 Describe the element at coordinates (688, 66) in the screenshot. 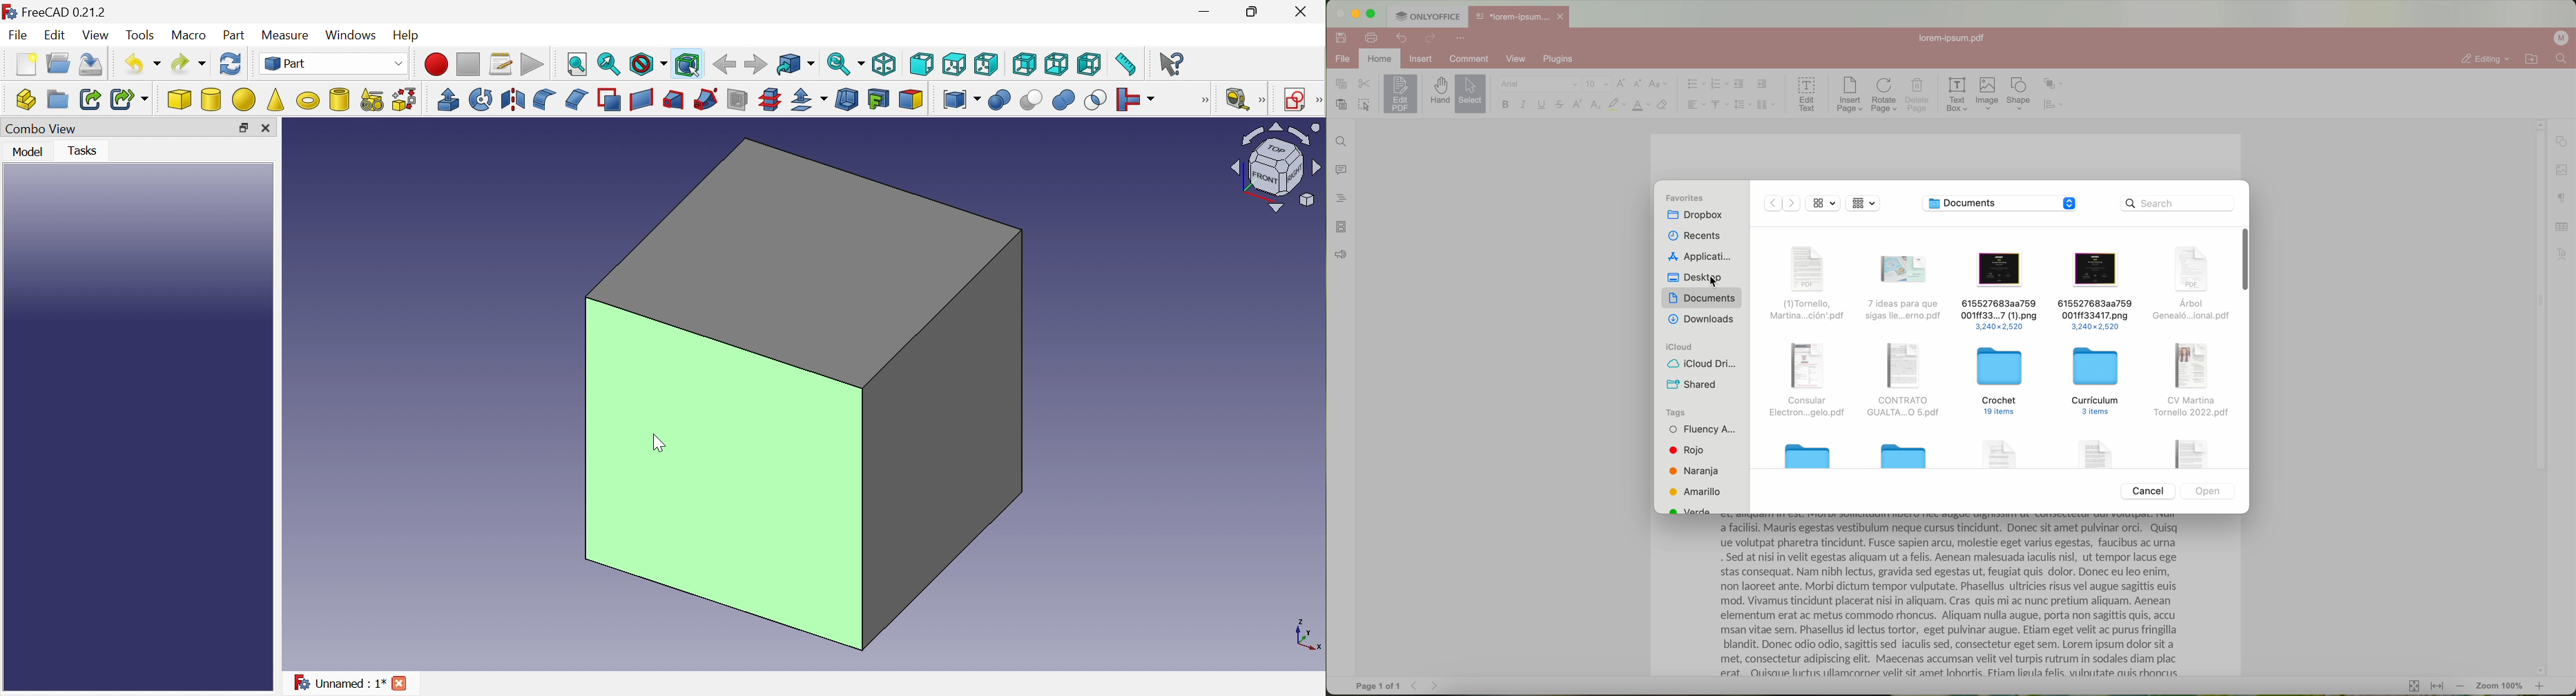

I see `Box bounding` at that location.